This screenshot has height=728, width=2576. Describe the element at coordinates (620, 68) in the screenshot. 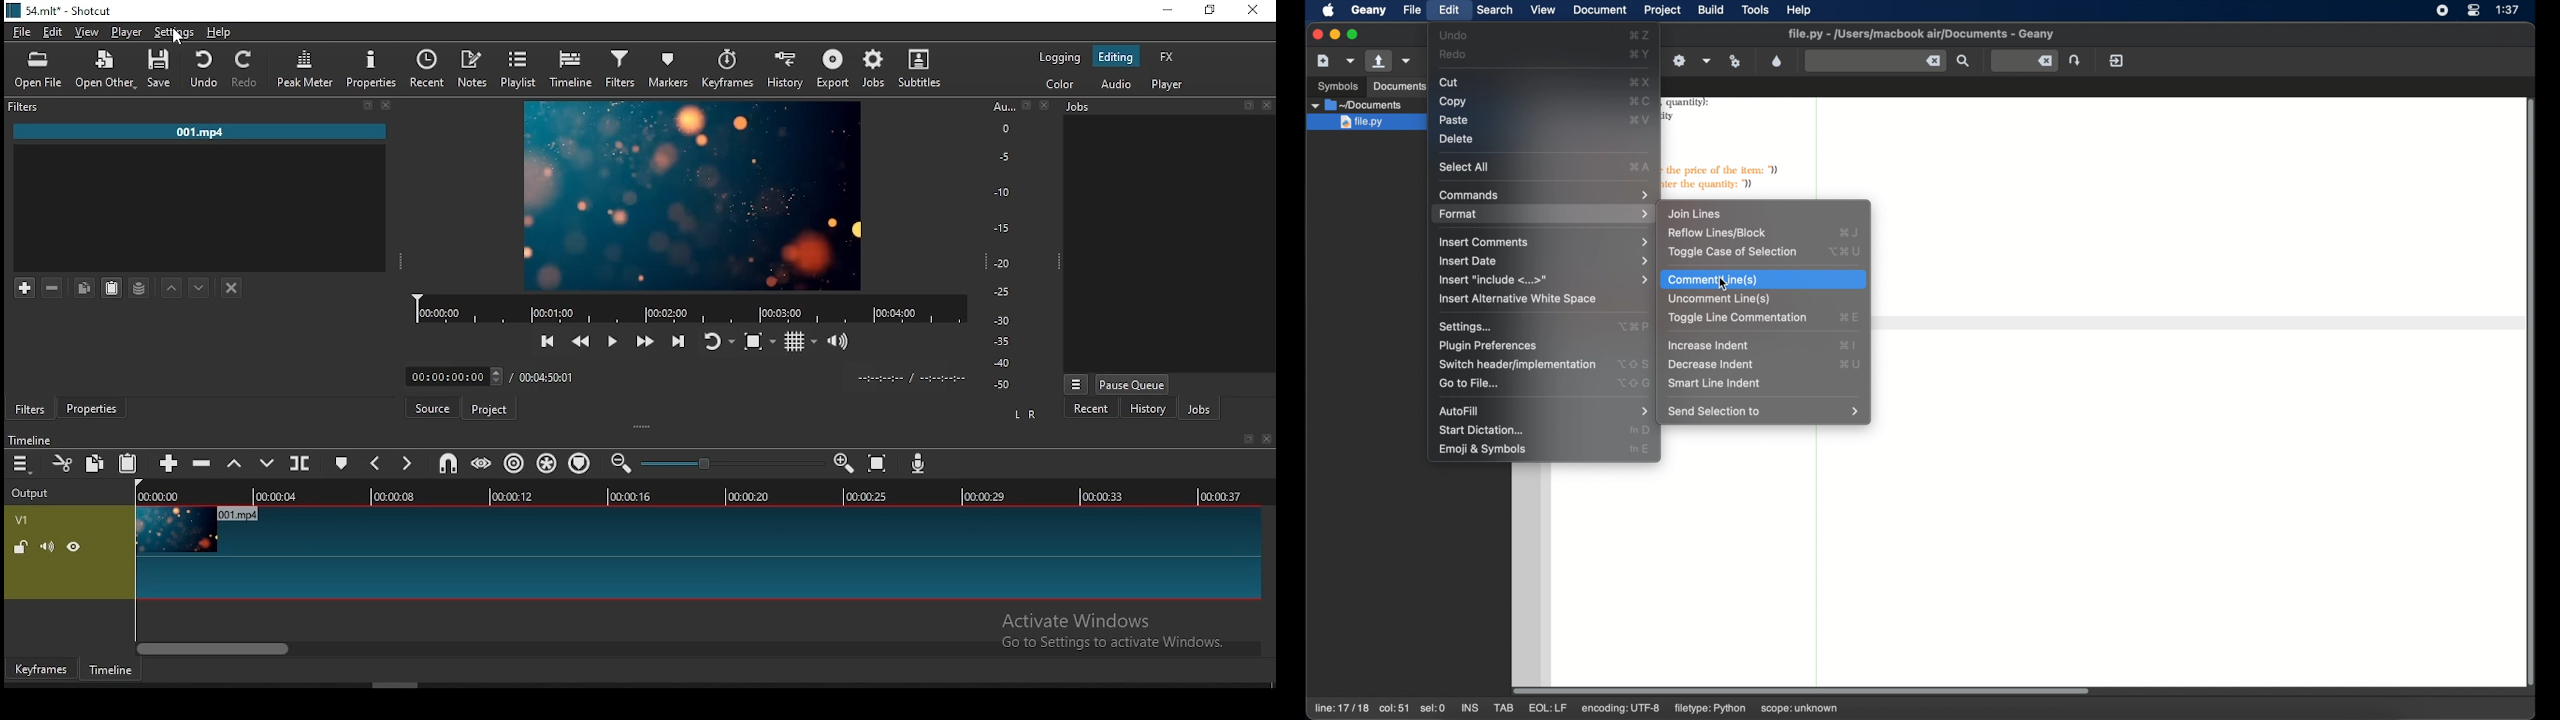

I see `filters` at that location.